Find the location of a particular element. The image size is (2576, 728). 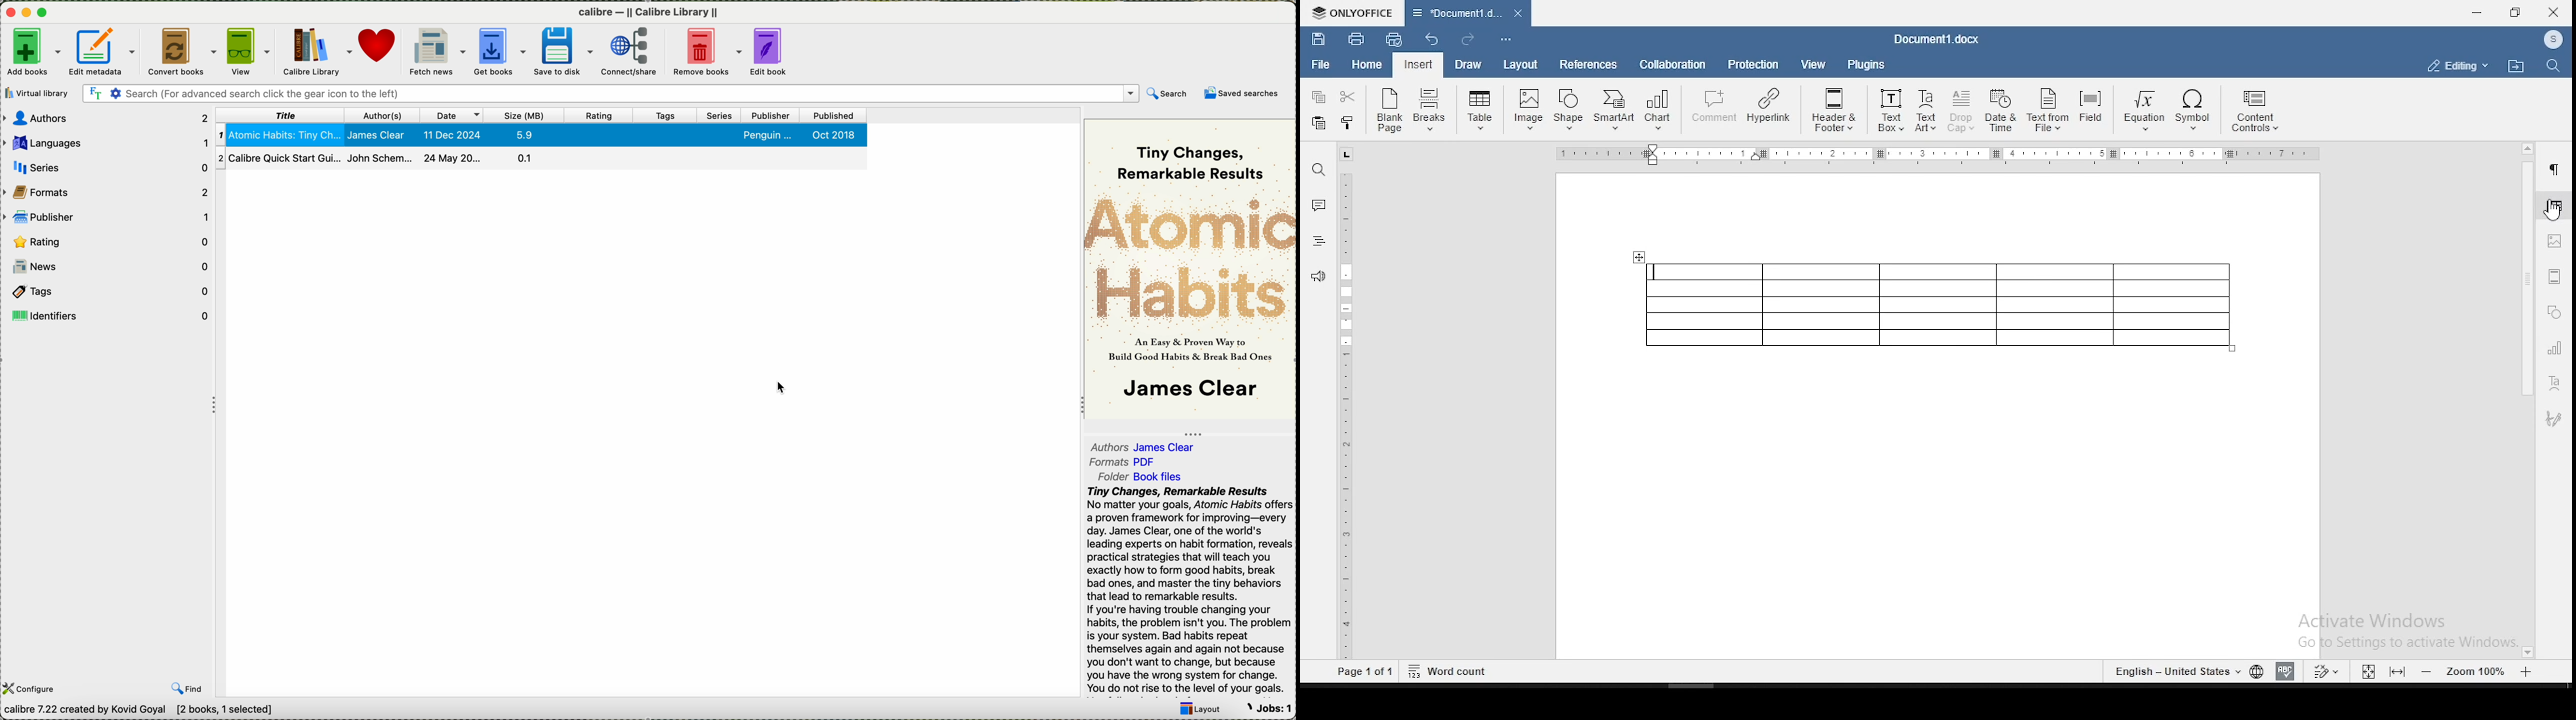

title is located at coordinates (284, 114).